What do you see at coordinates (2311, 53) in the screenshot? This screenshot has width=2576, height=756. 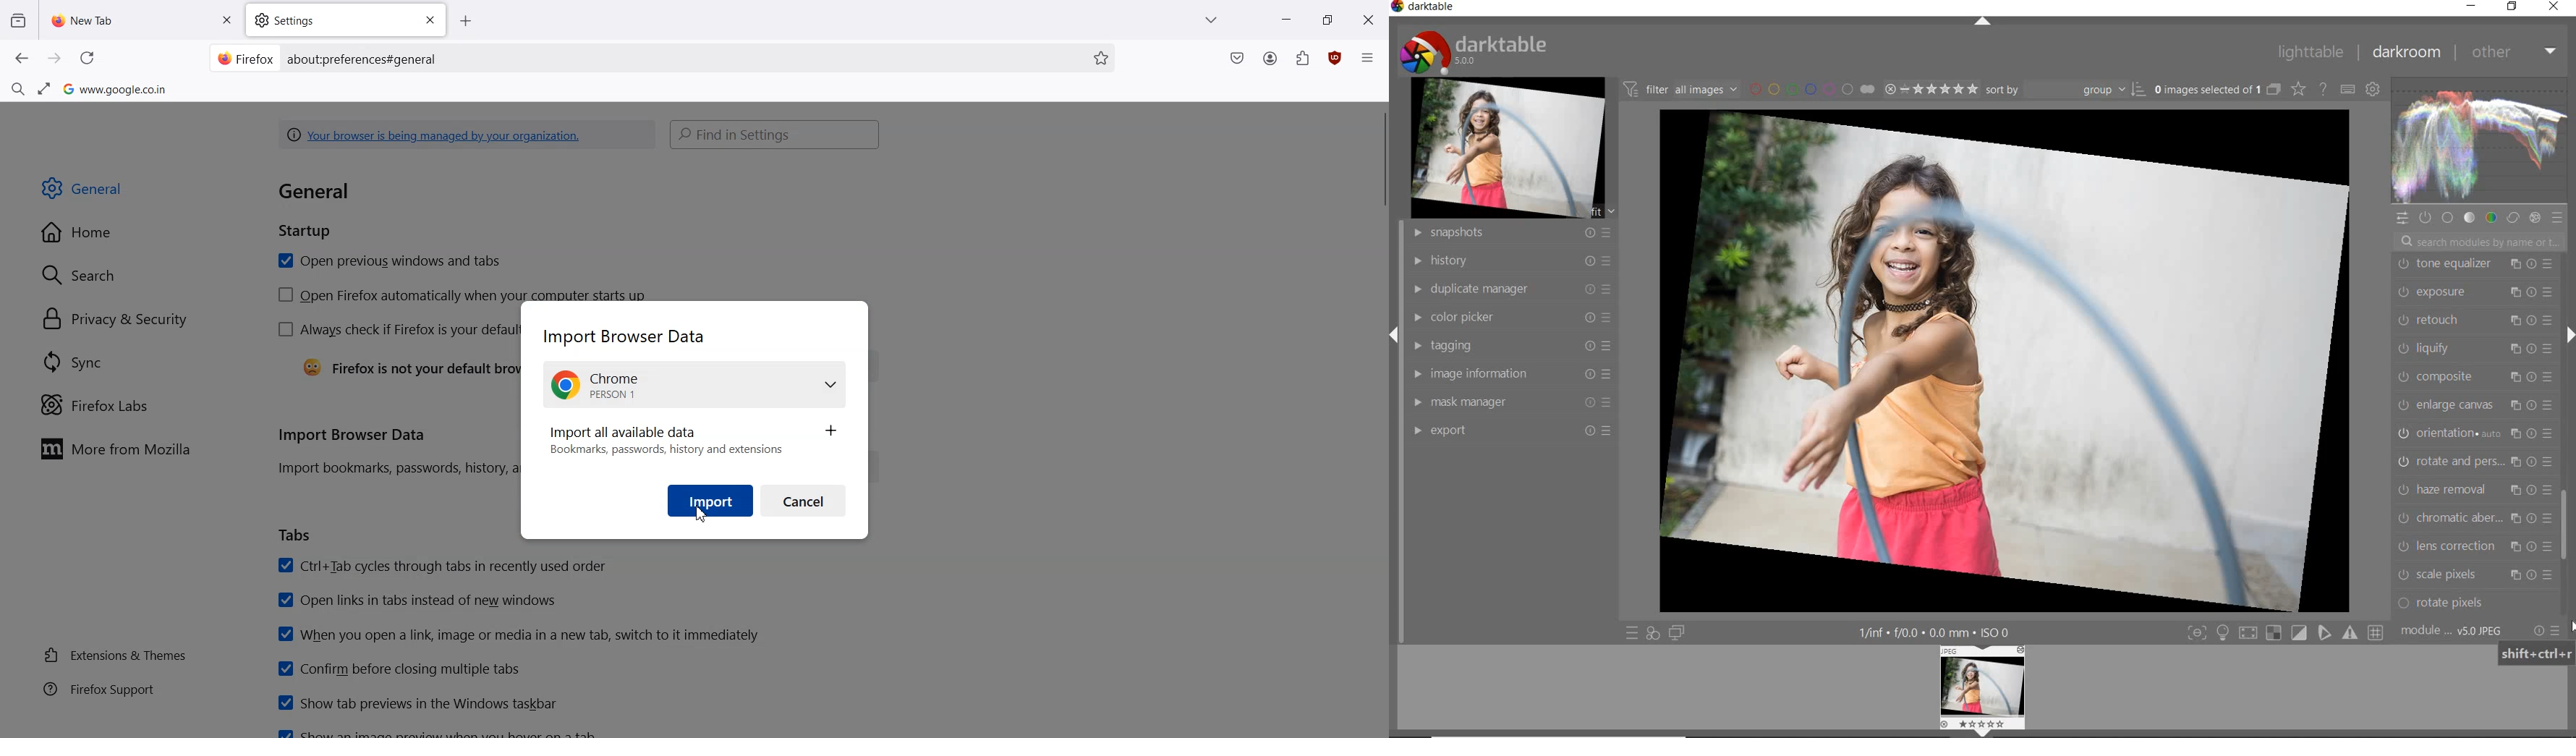 I see `lighttable` at bounding box center [2311, 53].